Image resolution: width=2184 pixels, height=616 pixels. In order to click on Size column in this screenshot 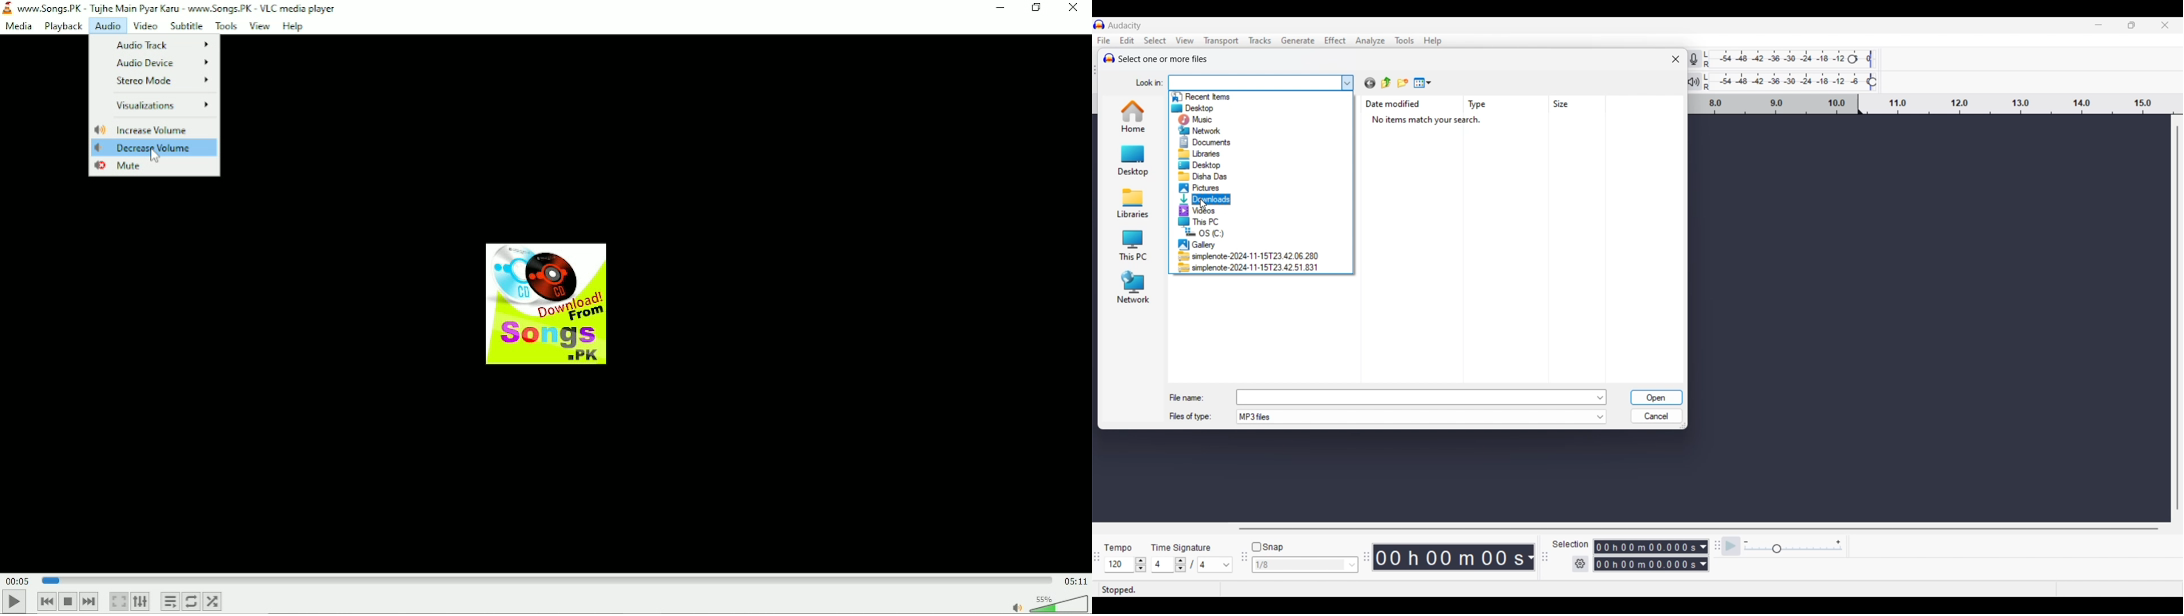, I will do `click(1565, 104)`.